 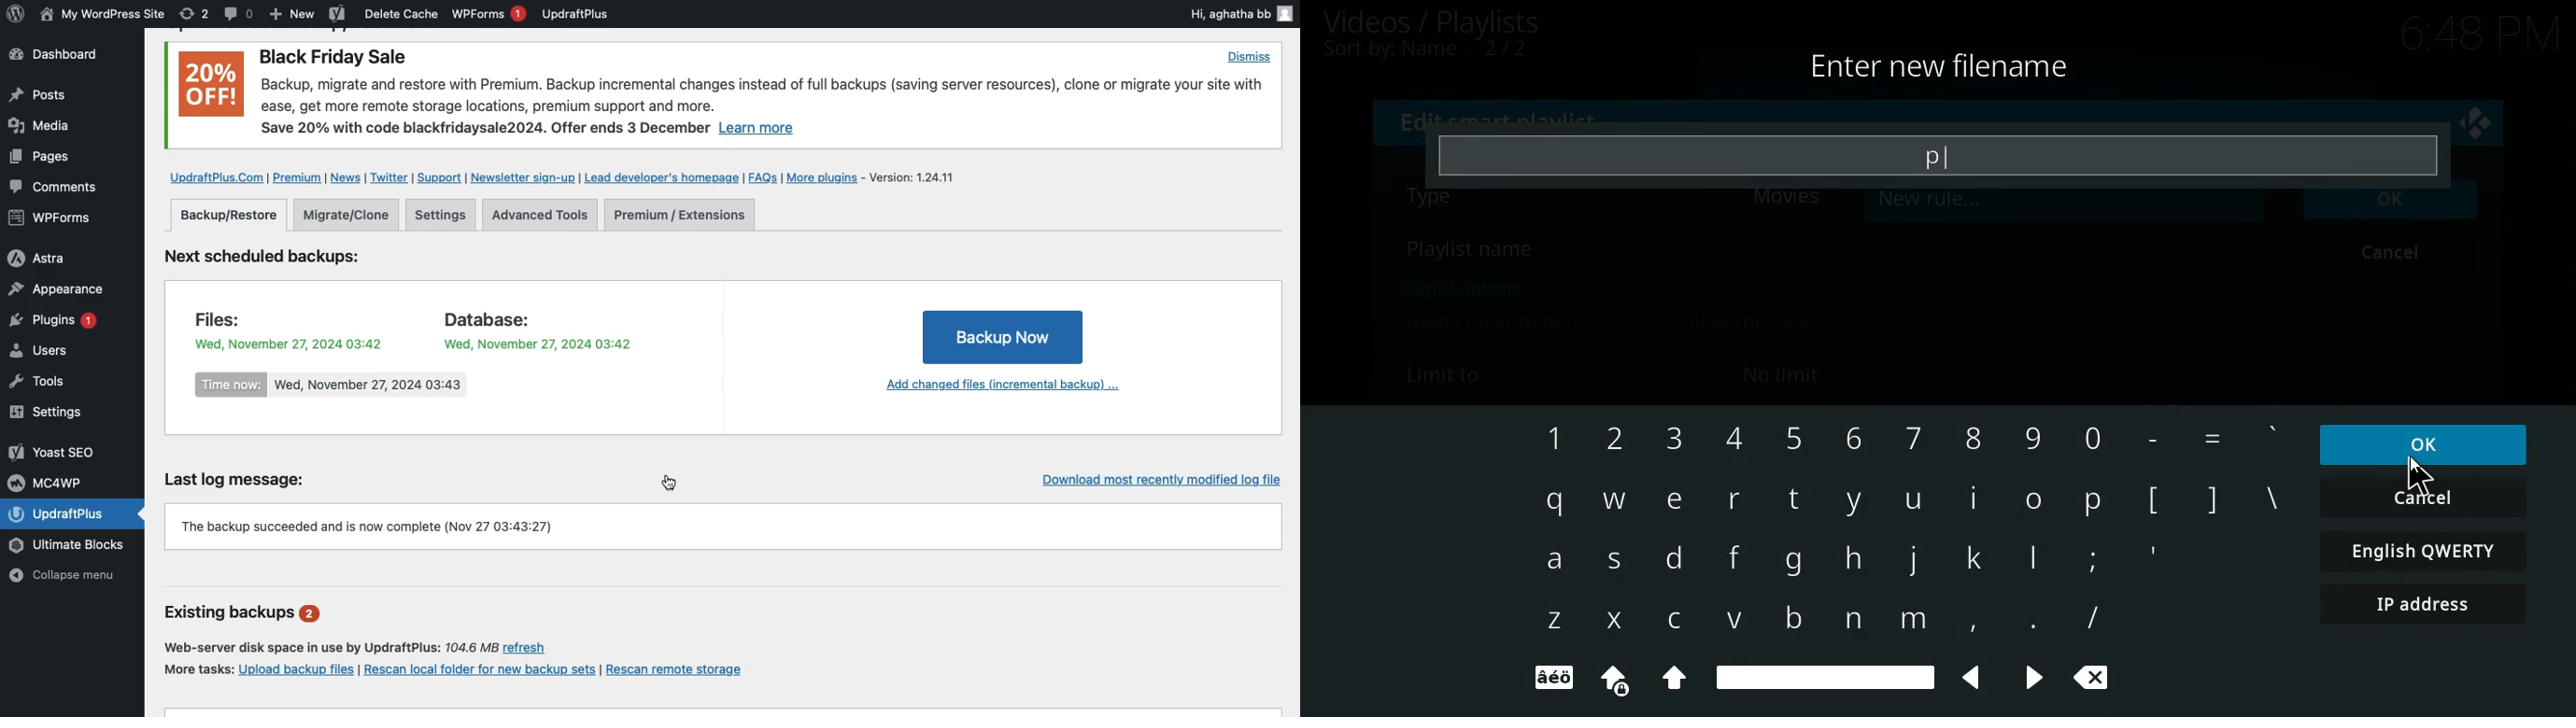 What do you see at coordinates (1608, 681) in the screenshot?
I see `lock capitalize` at bounding box center [1608, 681].